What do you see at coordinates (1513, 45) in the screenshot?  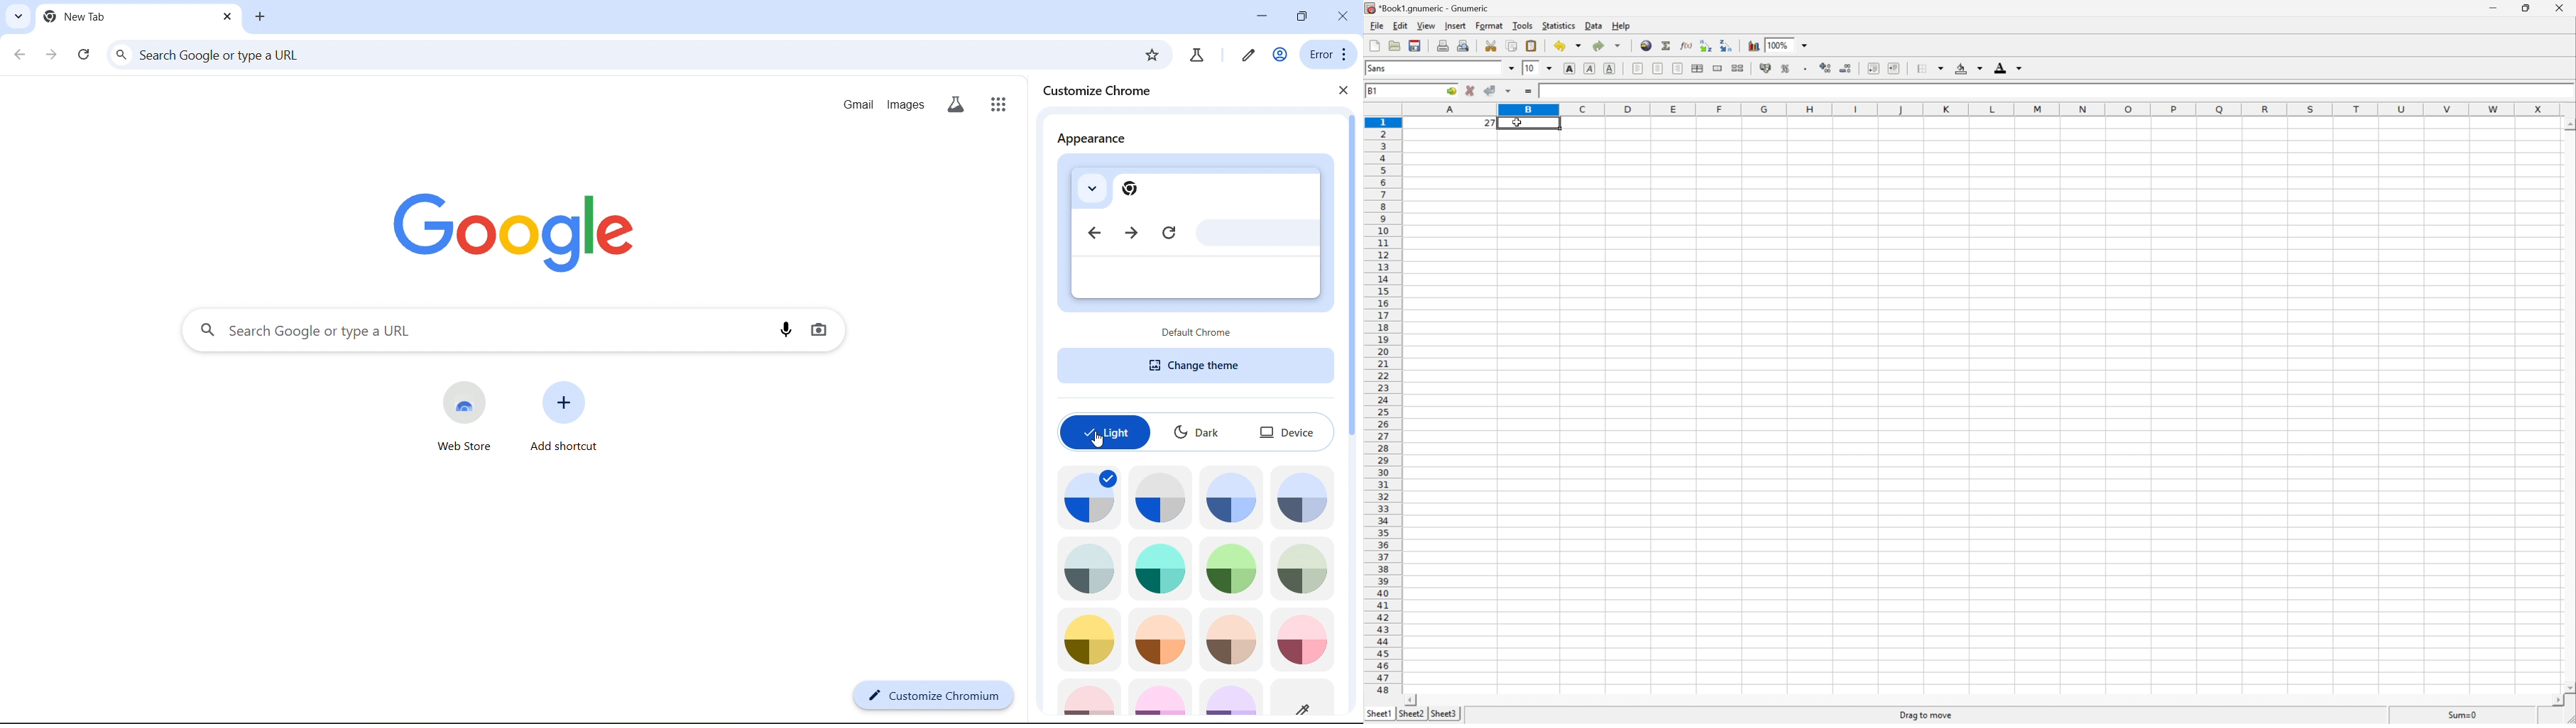 I see `Copy selection` at bounding box center [1513, 45].